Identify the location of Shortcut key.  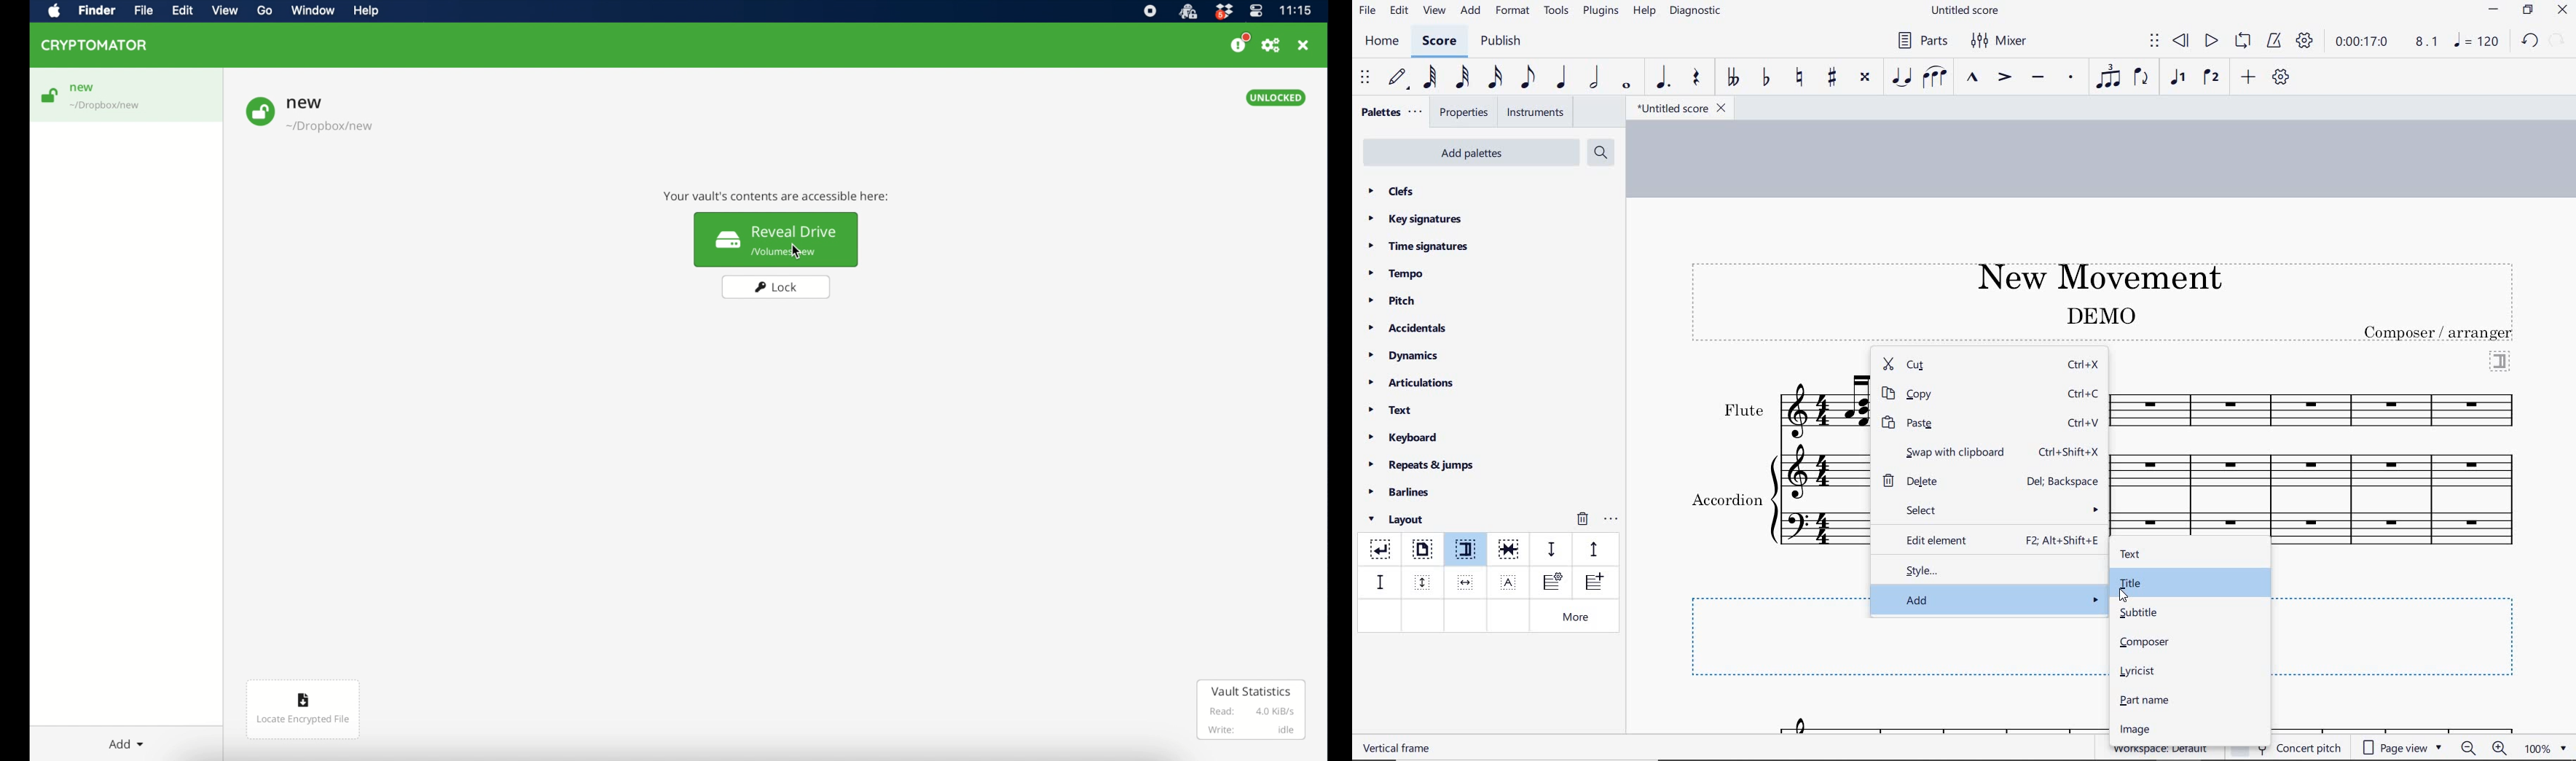
(2070, 452).